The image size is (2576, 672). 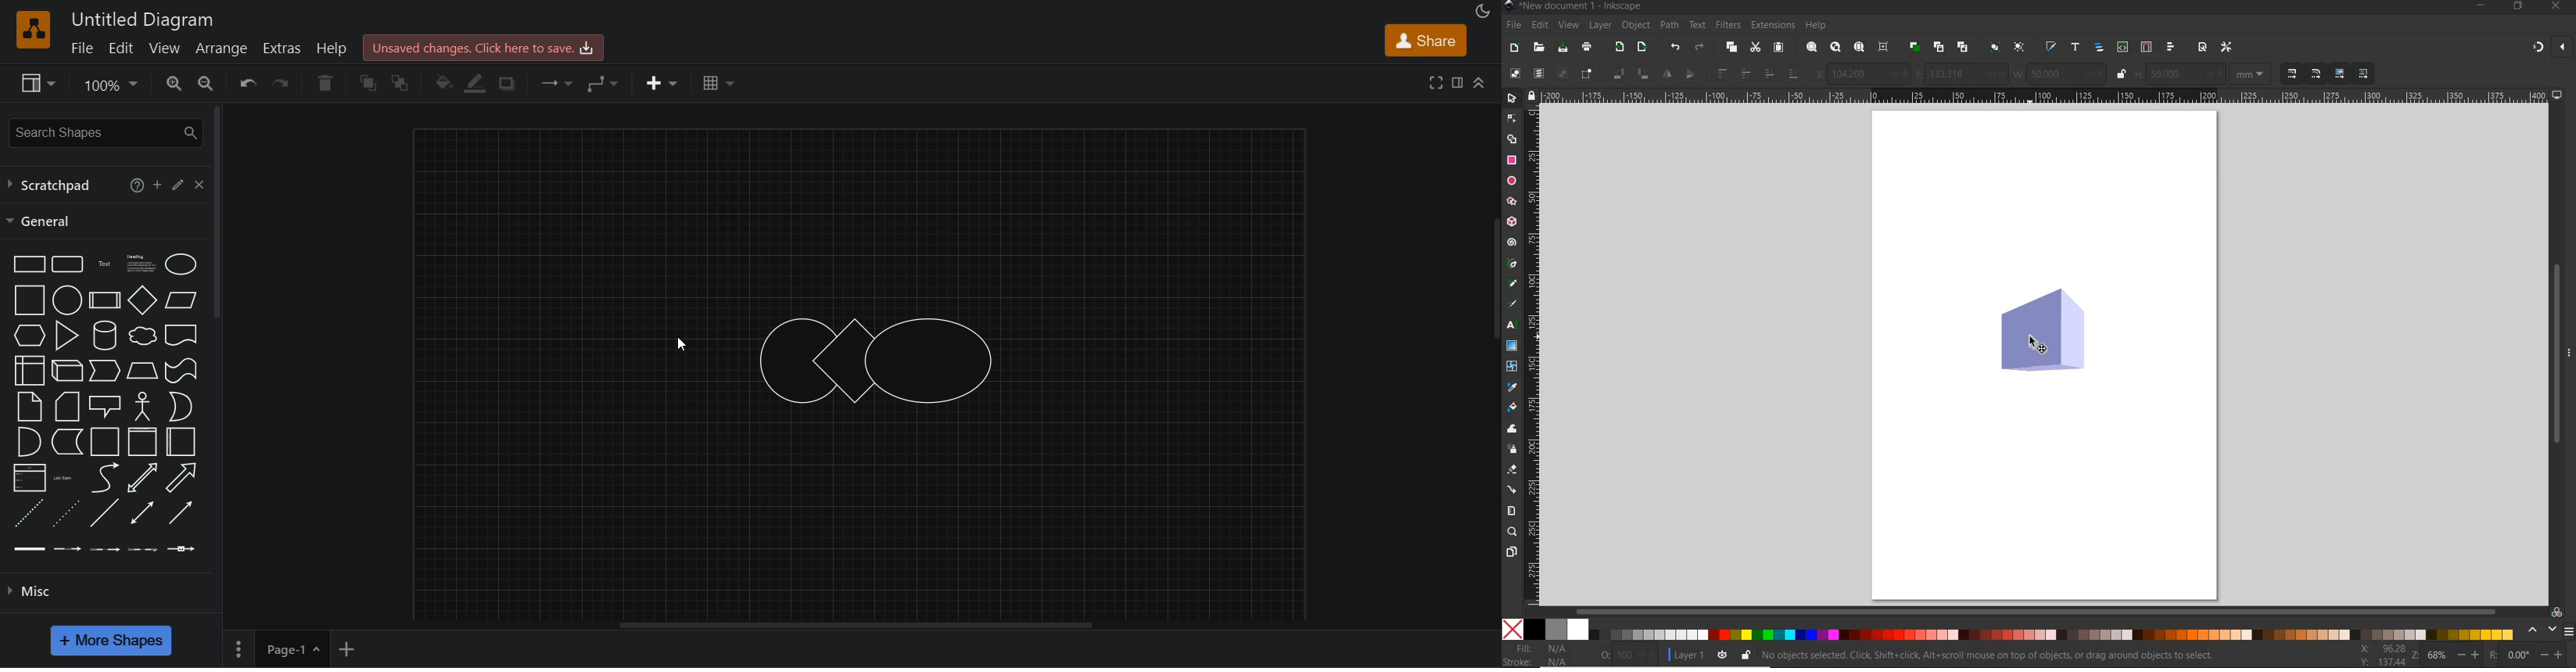 What do you see at coordinates (284, 48) in the screenshot?
I see `extras` at bounding box center [284, 48].